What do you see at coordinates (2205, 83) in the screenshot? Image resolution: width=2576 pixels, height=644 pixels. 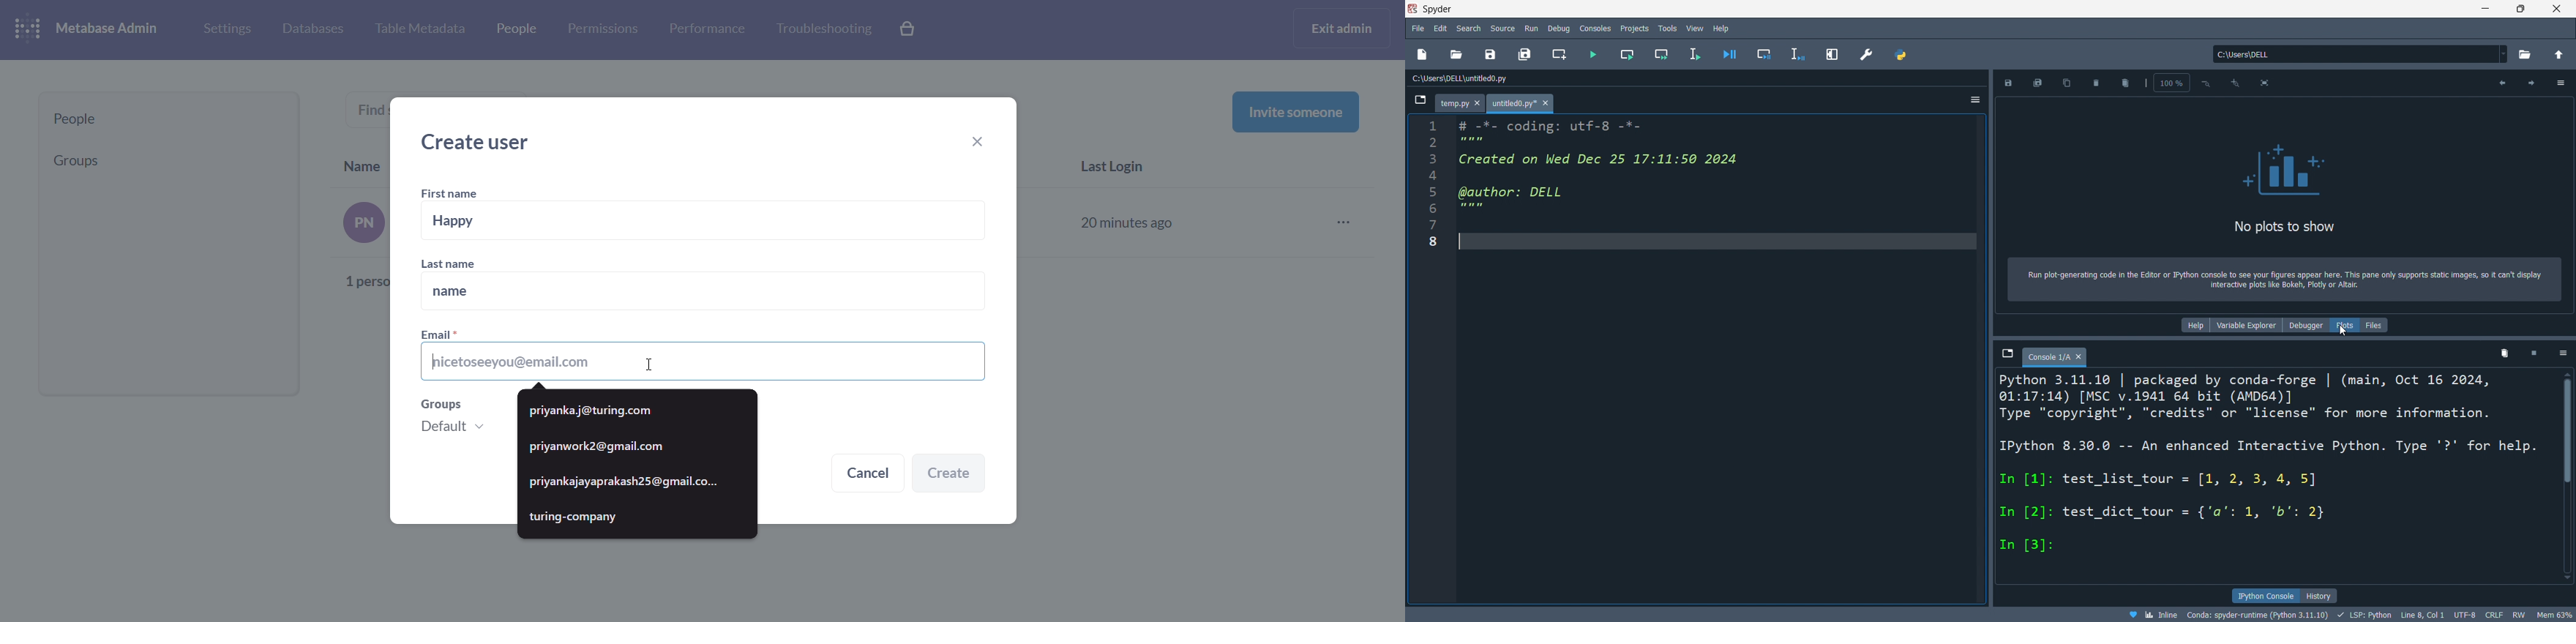 I see `zoom out` at bounding box center [2205, 83].